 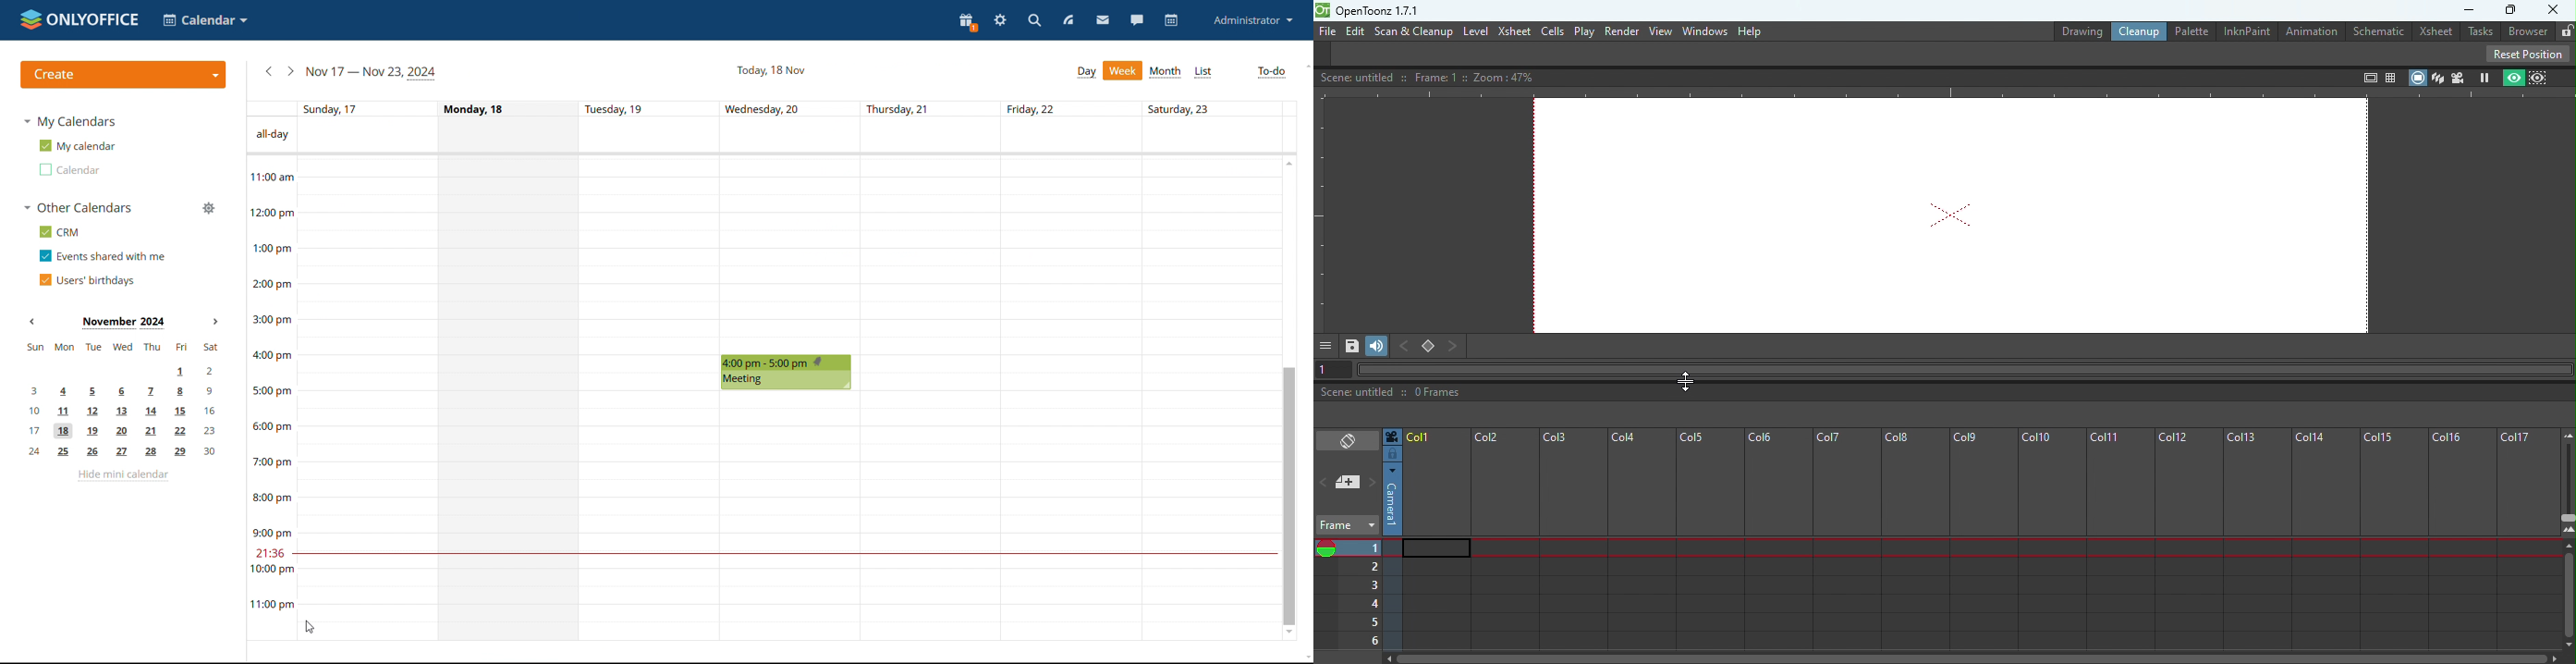 I want to click on Camera stand view, so click(x=2416, y=77).